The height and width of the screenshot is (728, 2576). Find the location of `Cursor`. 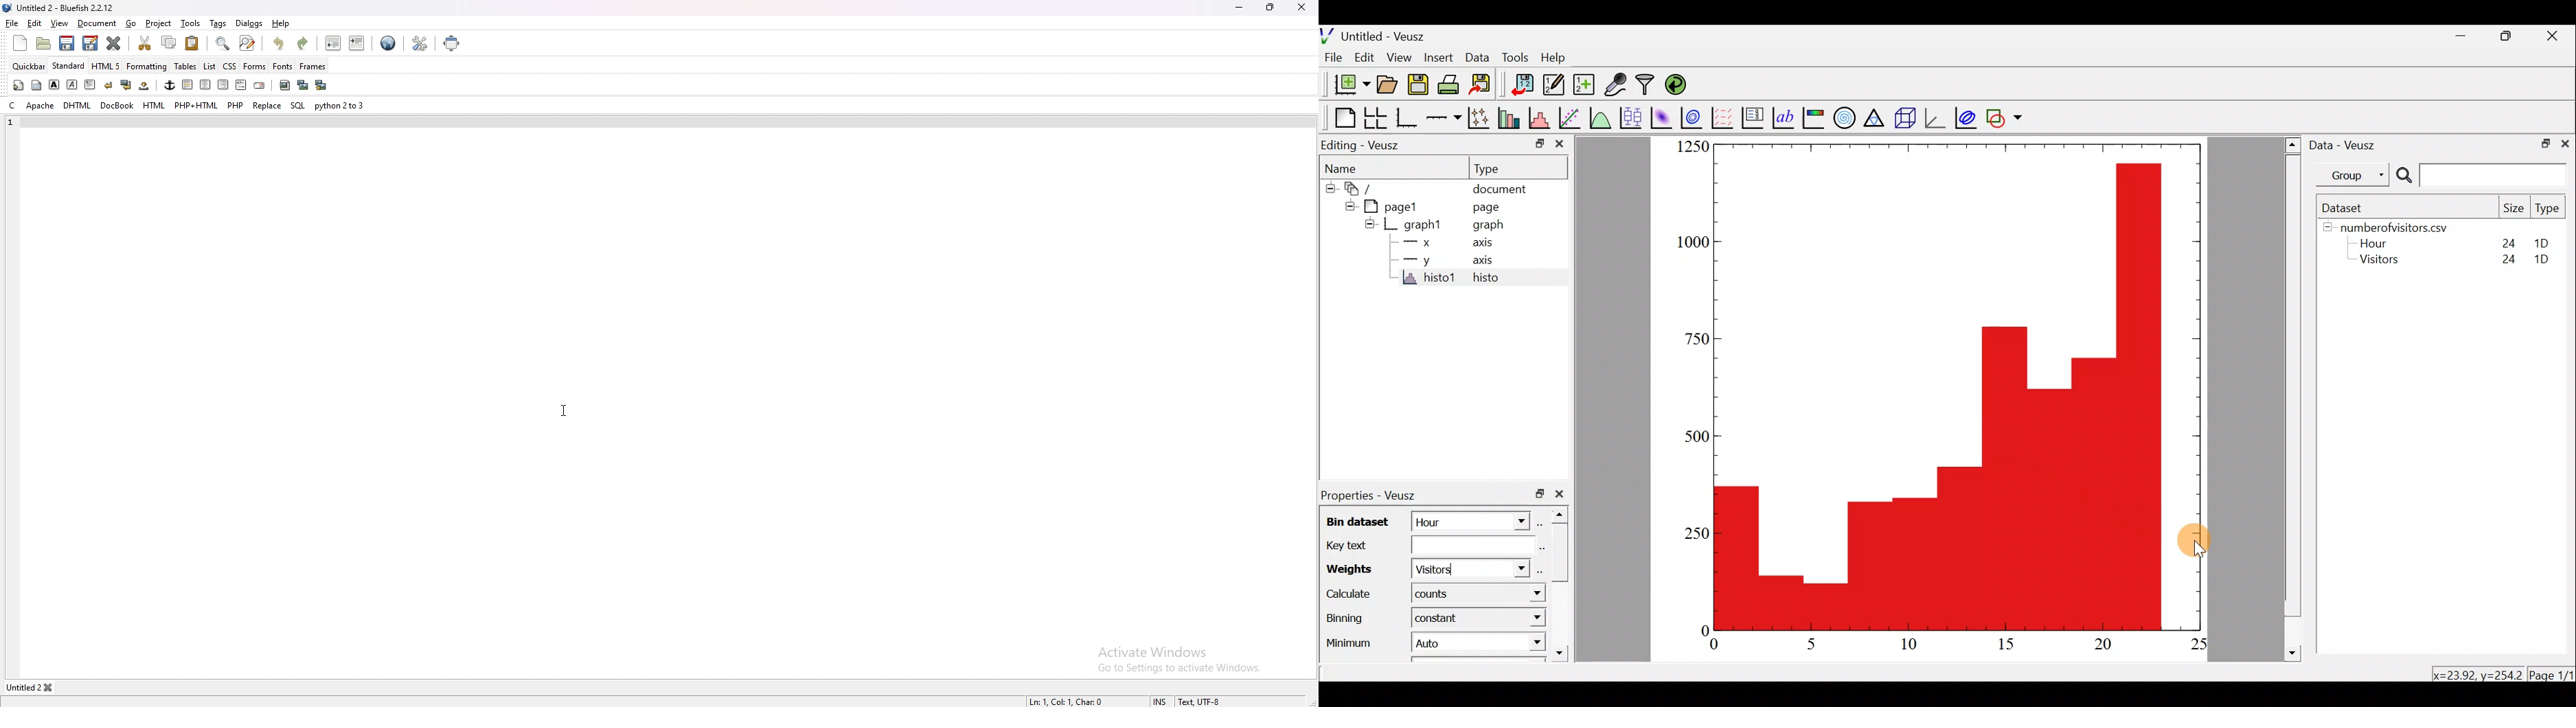

Cursor is located at coordinates (2207, 542).